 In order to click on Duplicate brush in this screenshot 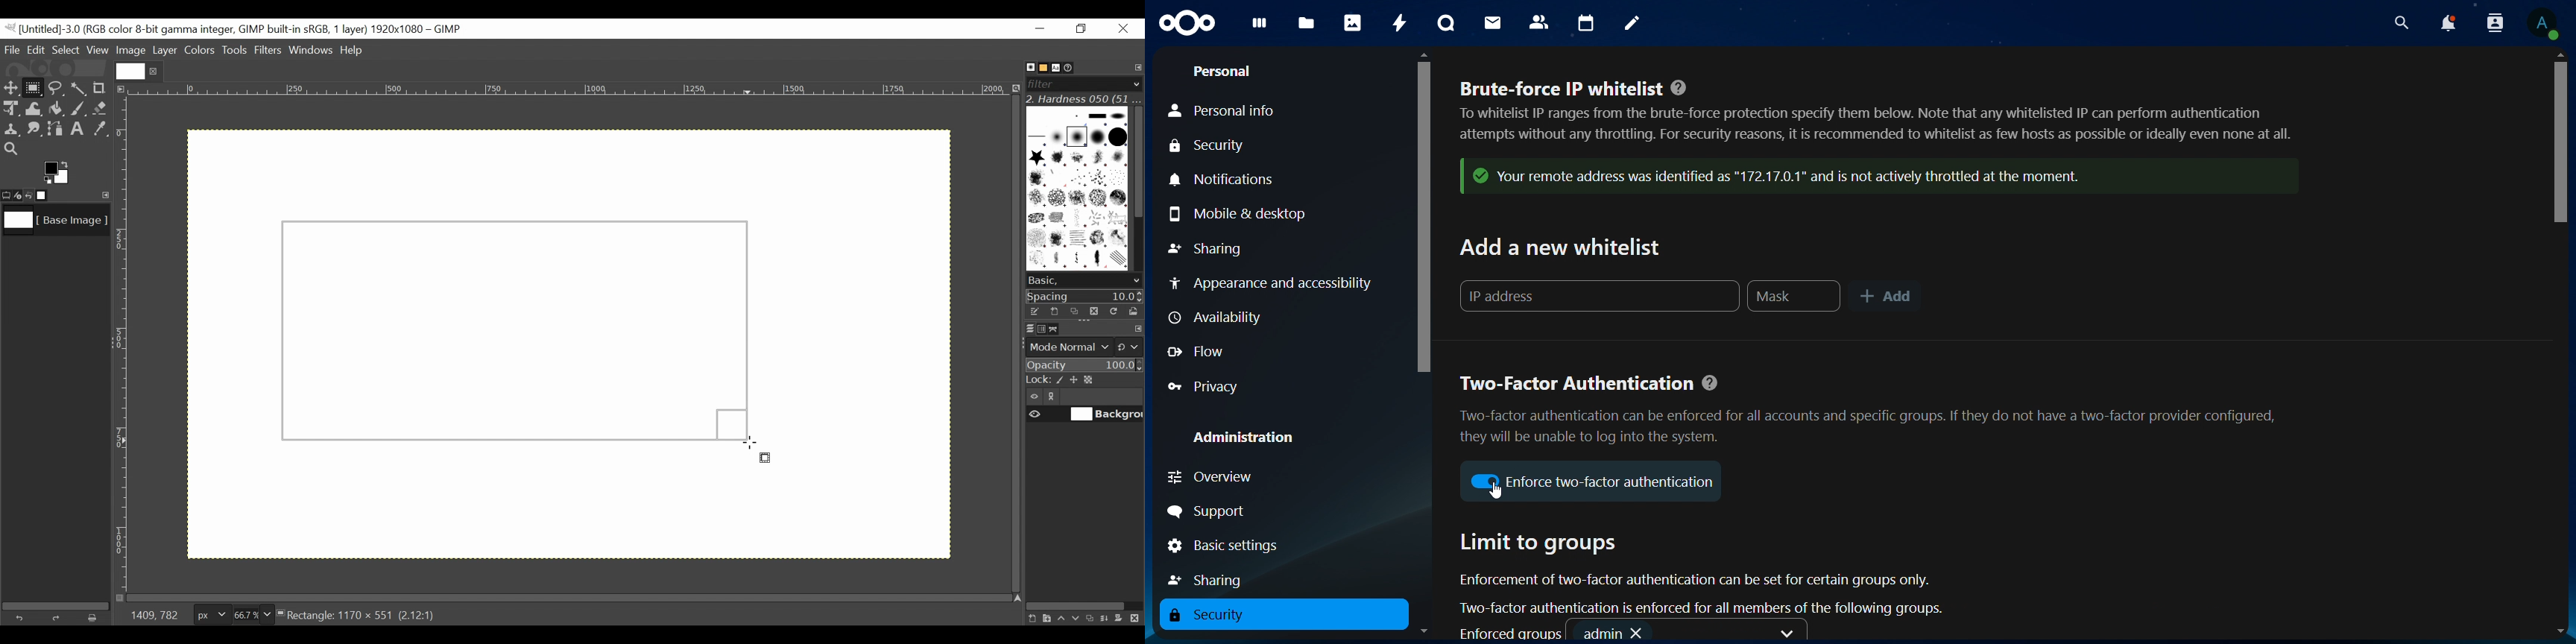, I will do `click(1074, 311)`.